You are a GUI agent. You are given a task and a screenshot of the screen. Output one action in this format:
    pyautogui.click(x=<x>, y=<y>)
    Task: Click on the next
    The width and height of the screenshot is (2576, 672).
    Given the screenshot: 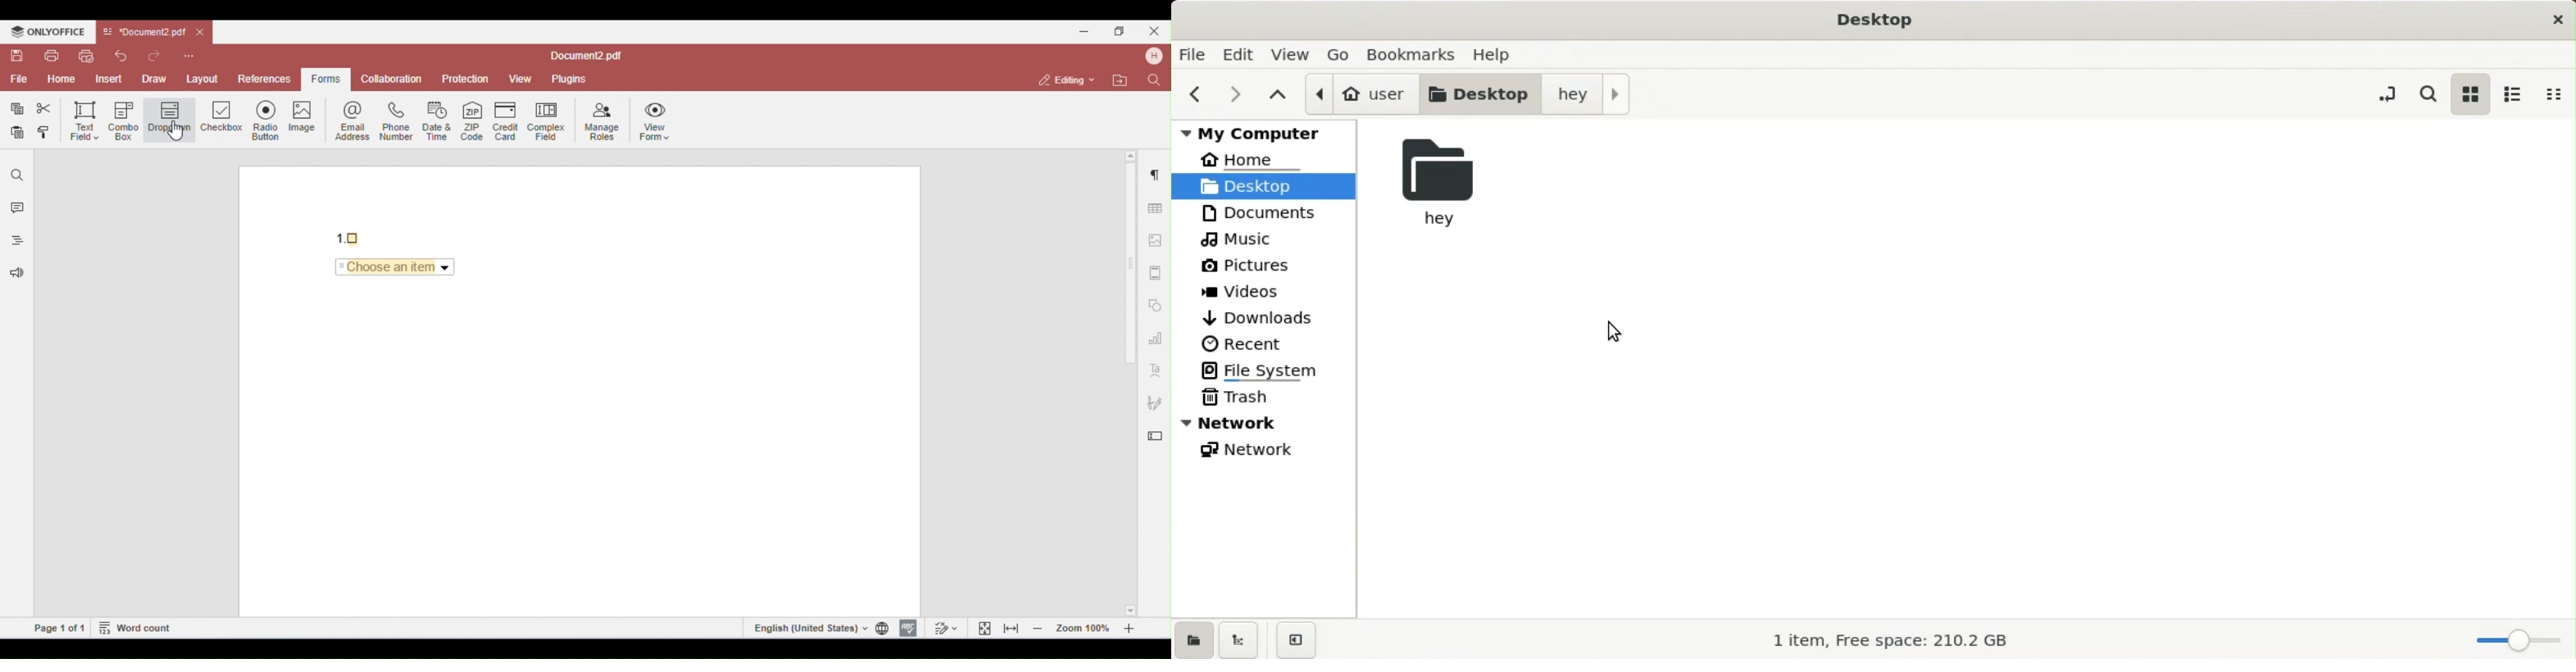 What is the action you would take?
    pyautogui.click(x=1239, y=94)
    